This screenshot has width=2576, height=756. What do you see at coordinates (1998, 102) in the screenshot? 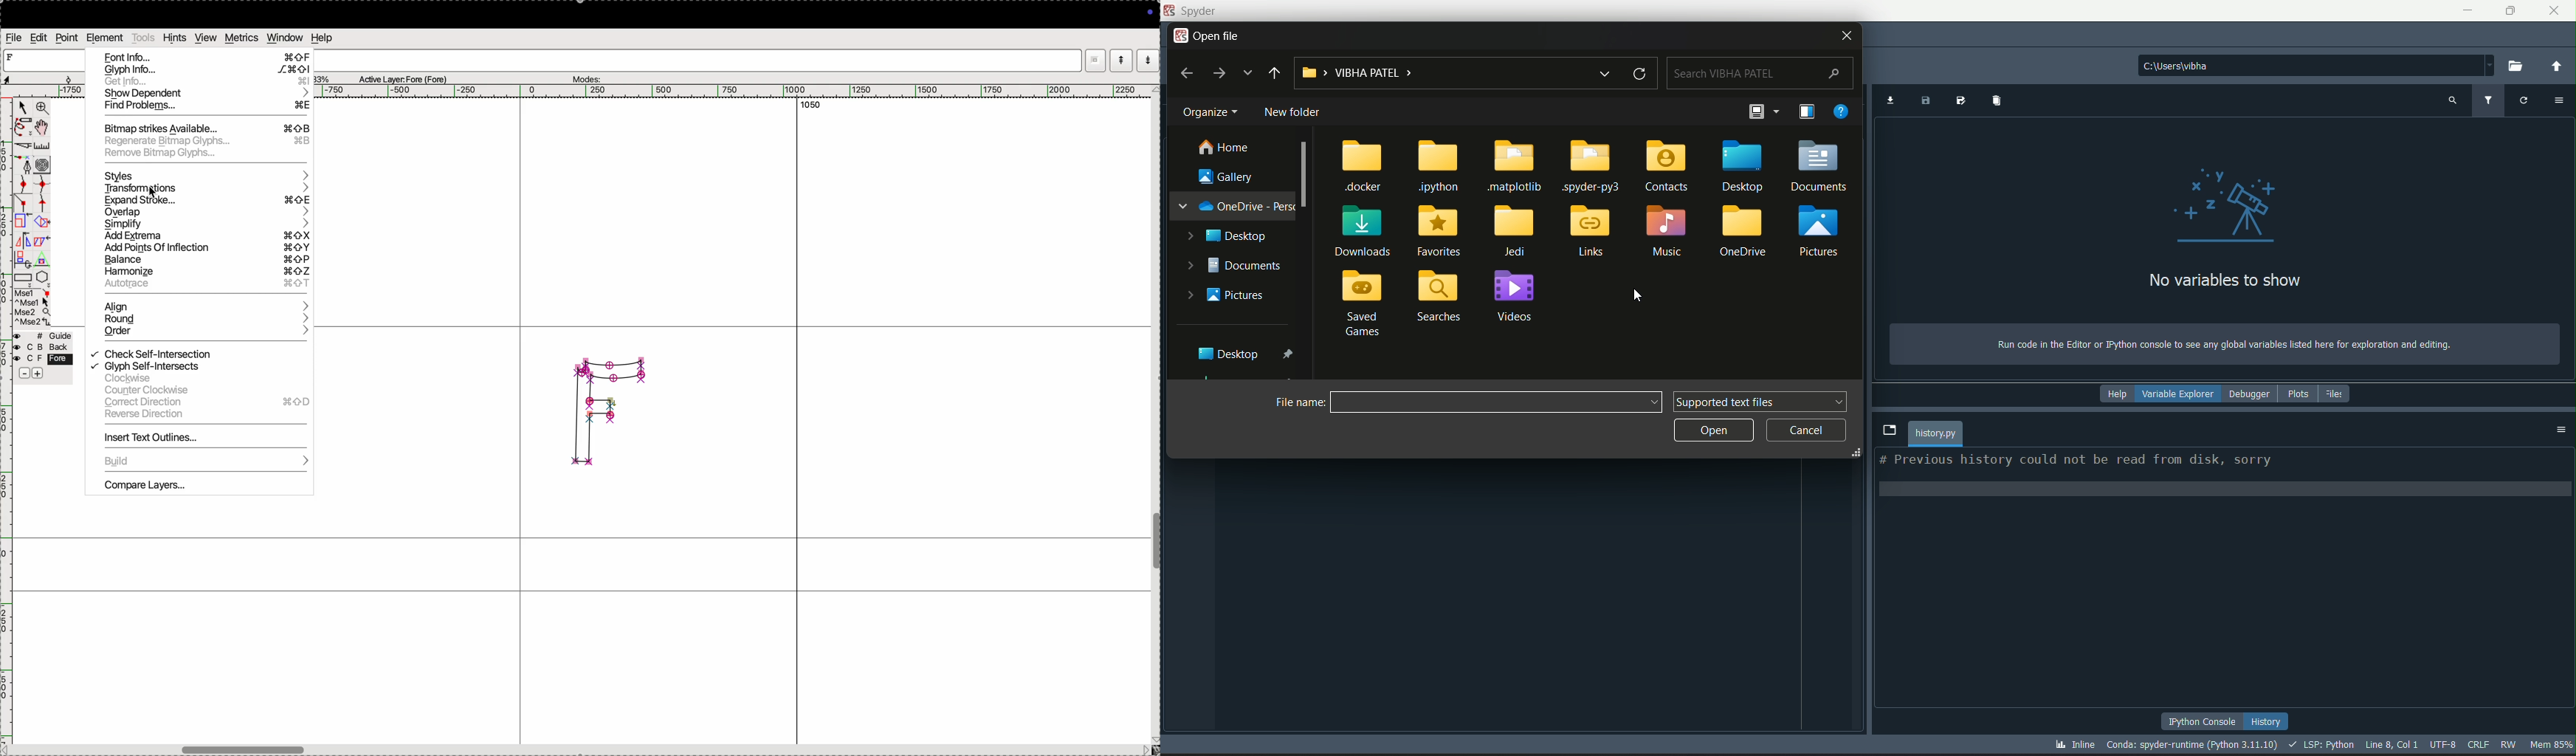
I see `remove variables` at bounding box center [1998, 102].